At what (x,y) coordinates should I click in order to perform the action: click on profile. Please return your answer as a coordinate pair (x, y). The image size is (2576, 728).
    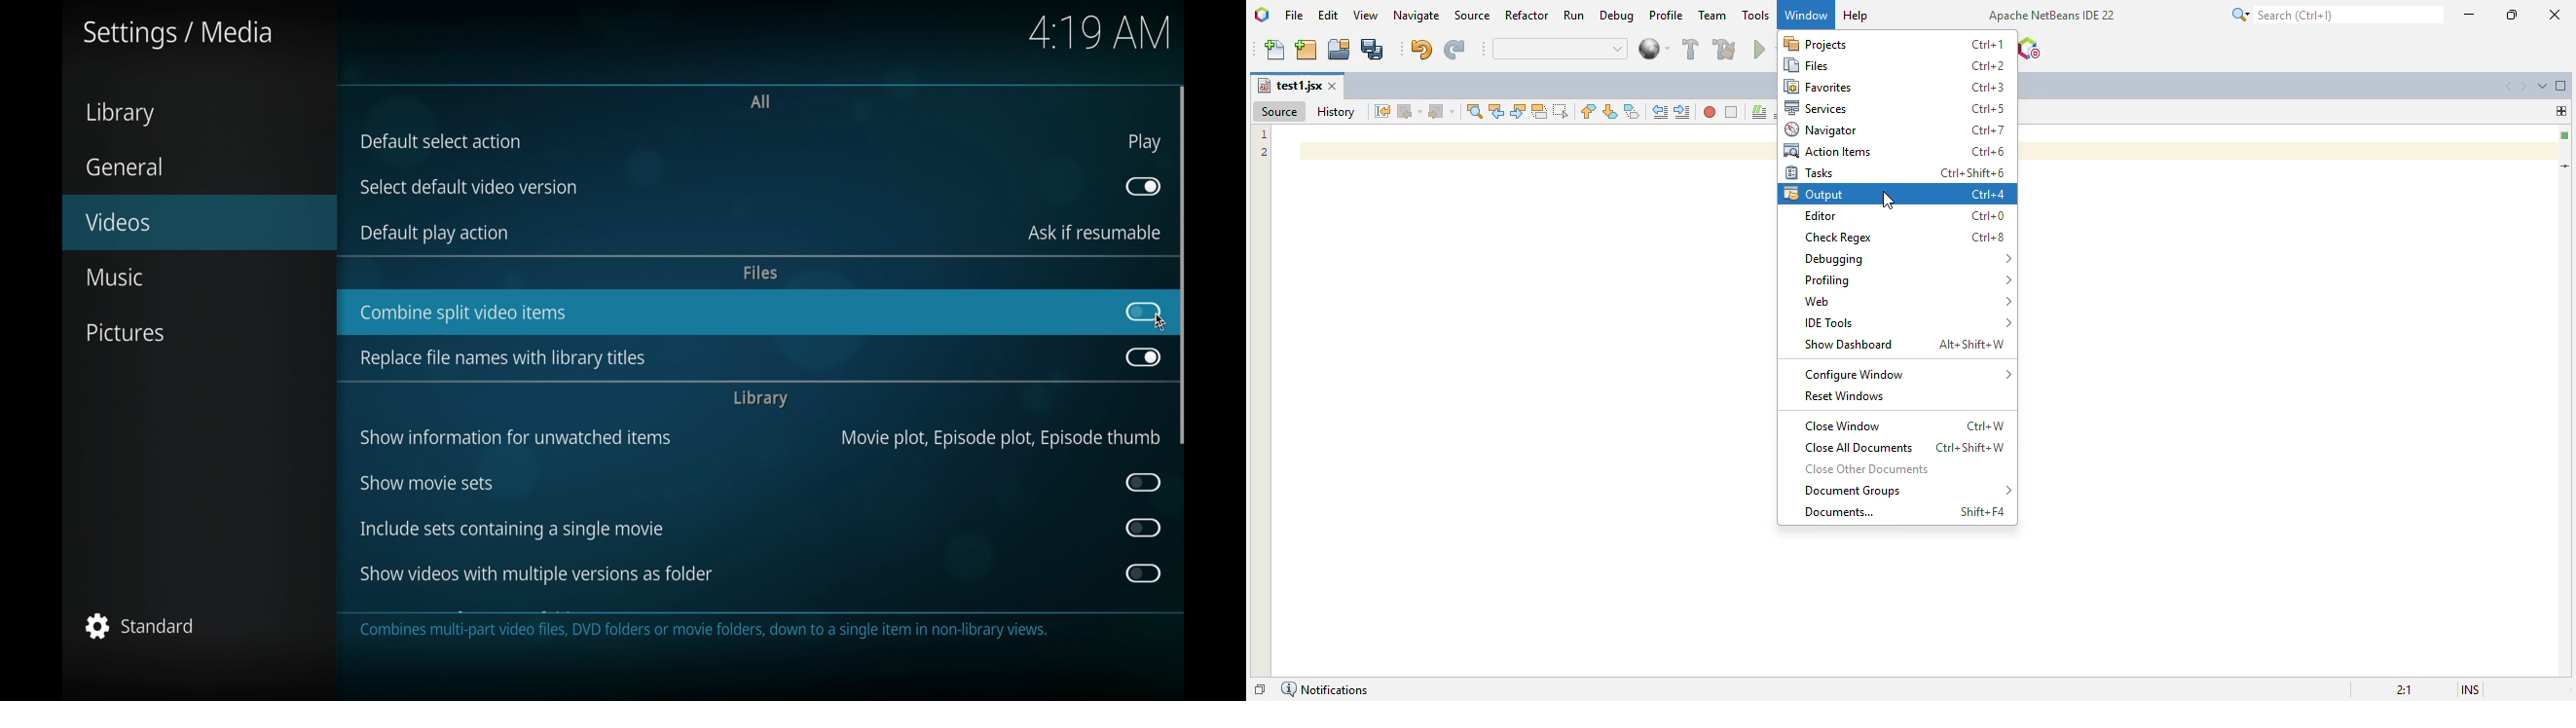
    Looking at the image, I should click on (1666, 16).